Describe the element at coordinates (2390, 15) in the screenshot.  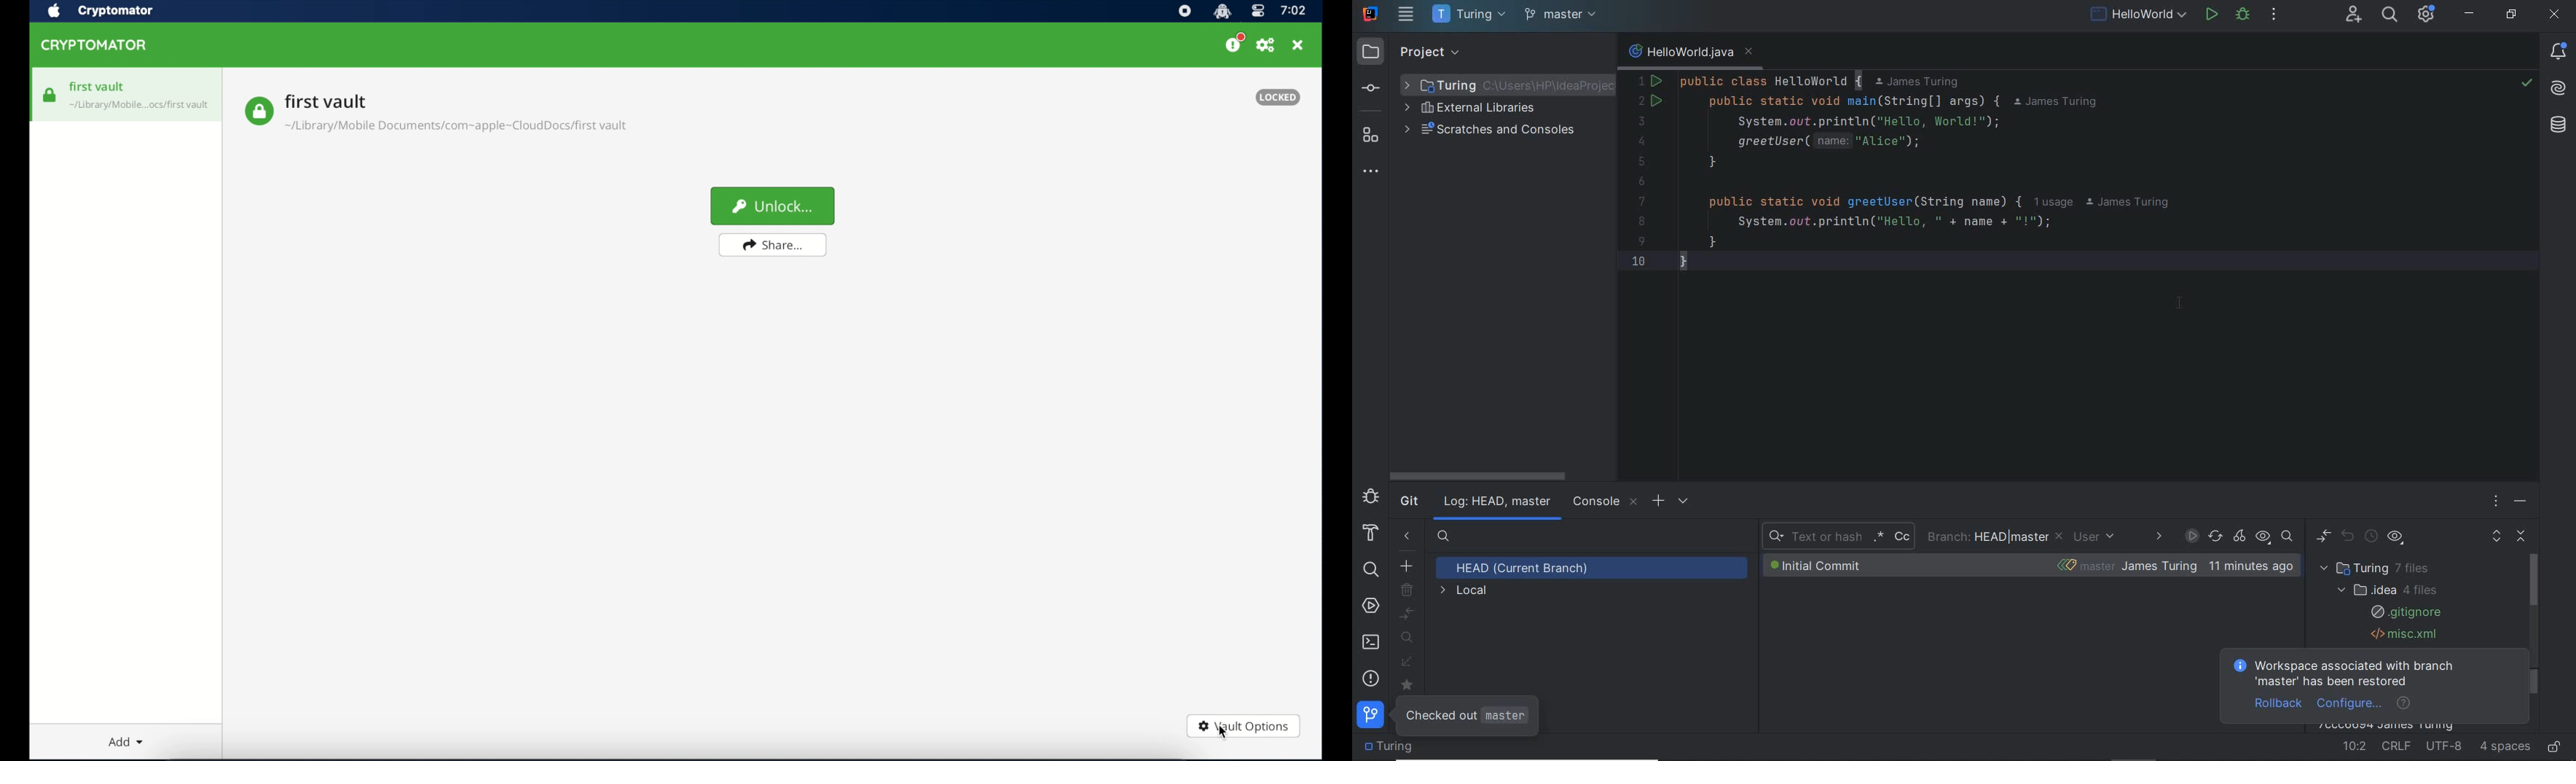
I see `search everywhere` at that location.